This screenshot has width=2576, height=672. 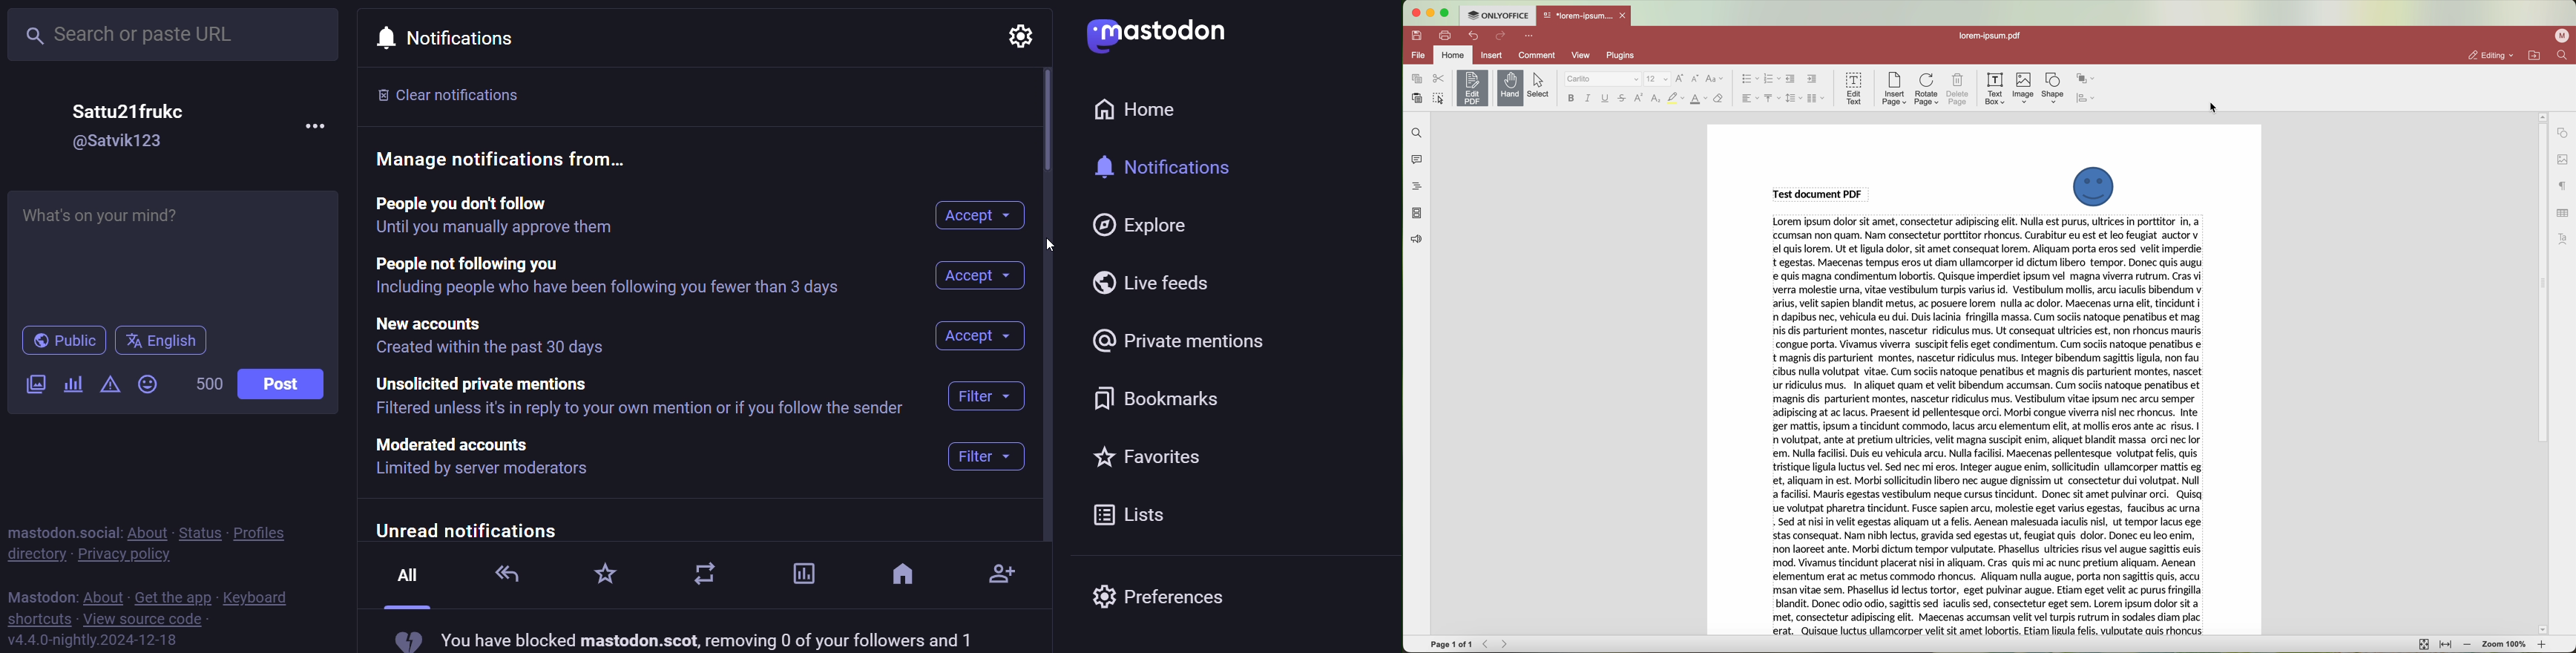 What do you see at coordinates (1454, 54) in the screenshot?
I see `home` at bounding box center [1454, 54].